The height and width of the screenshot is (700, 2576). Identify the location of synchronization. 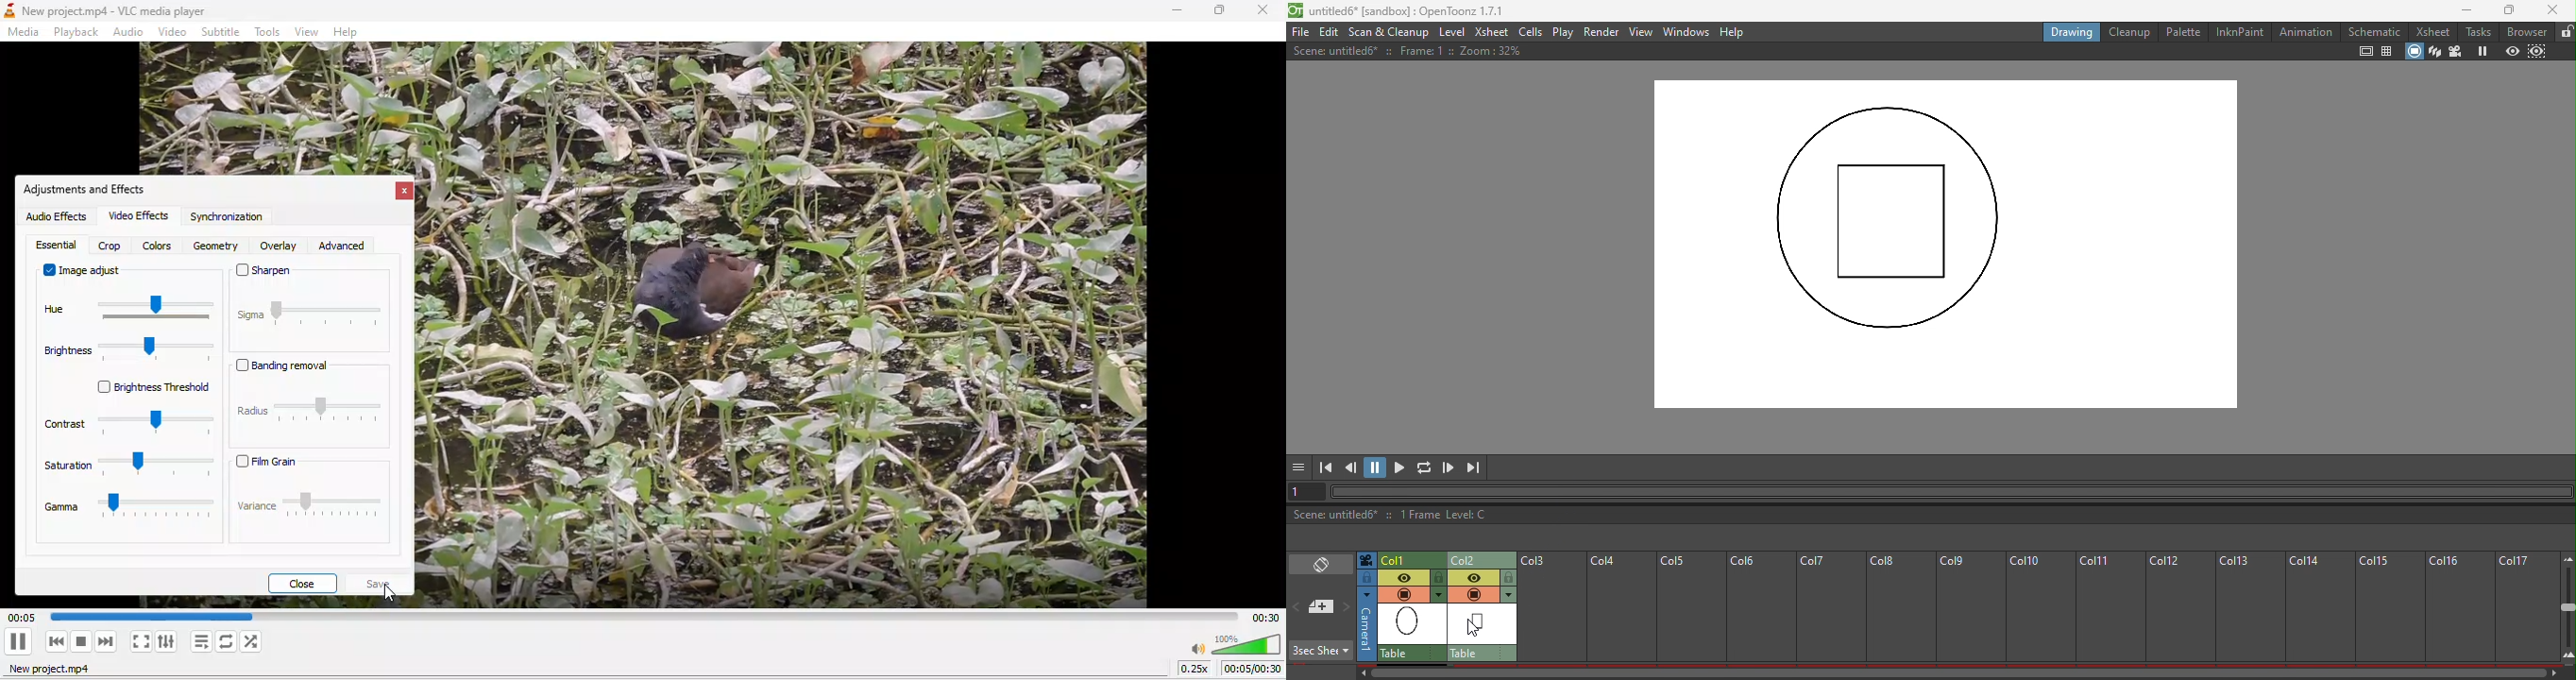
(231, 219).